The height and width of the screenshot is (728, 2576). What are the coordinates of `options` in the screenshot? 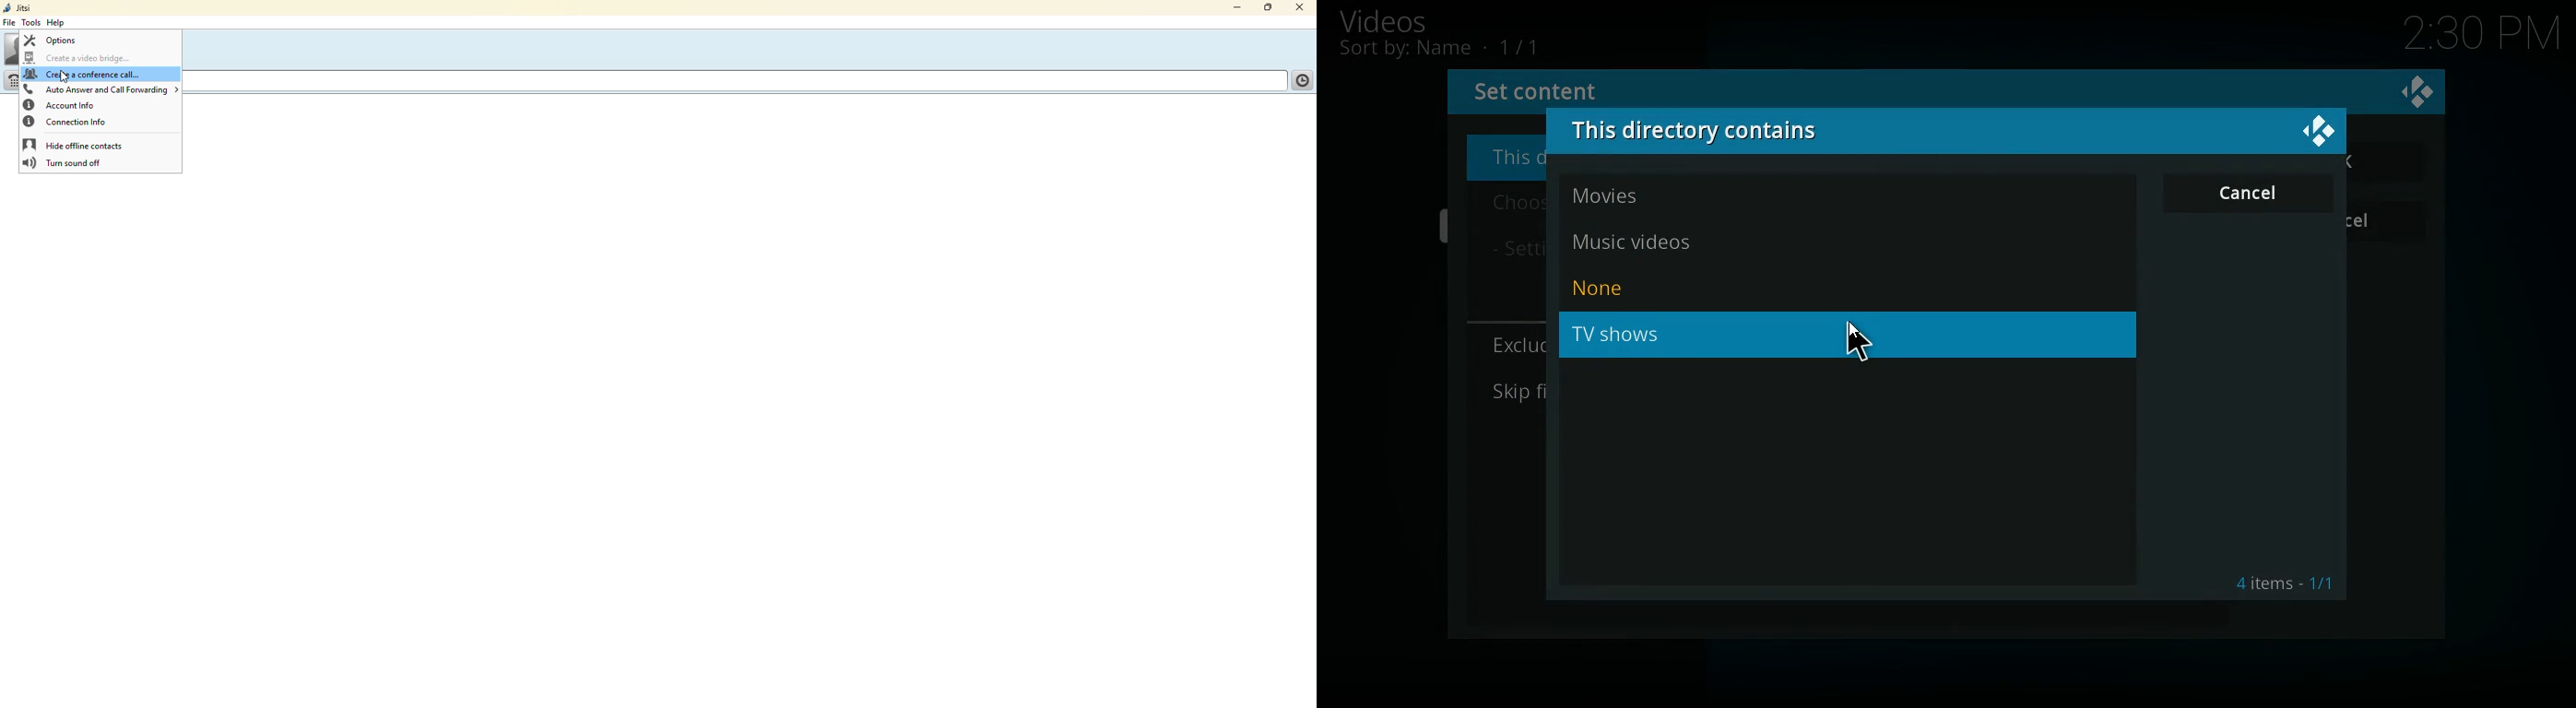 It's located at (53, 40).